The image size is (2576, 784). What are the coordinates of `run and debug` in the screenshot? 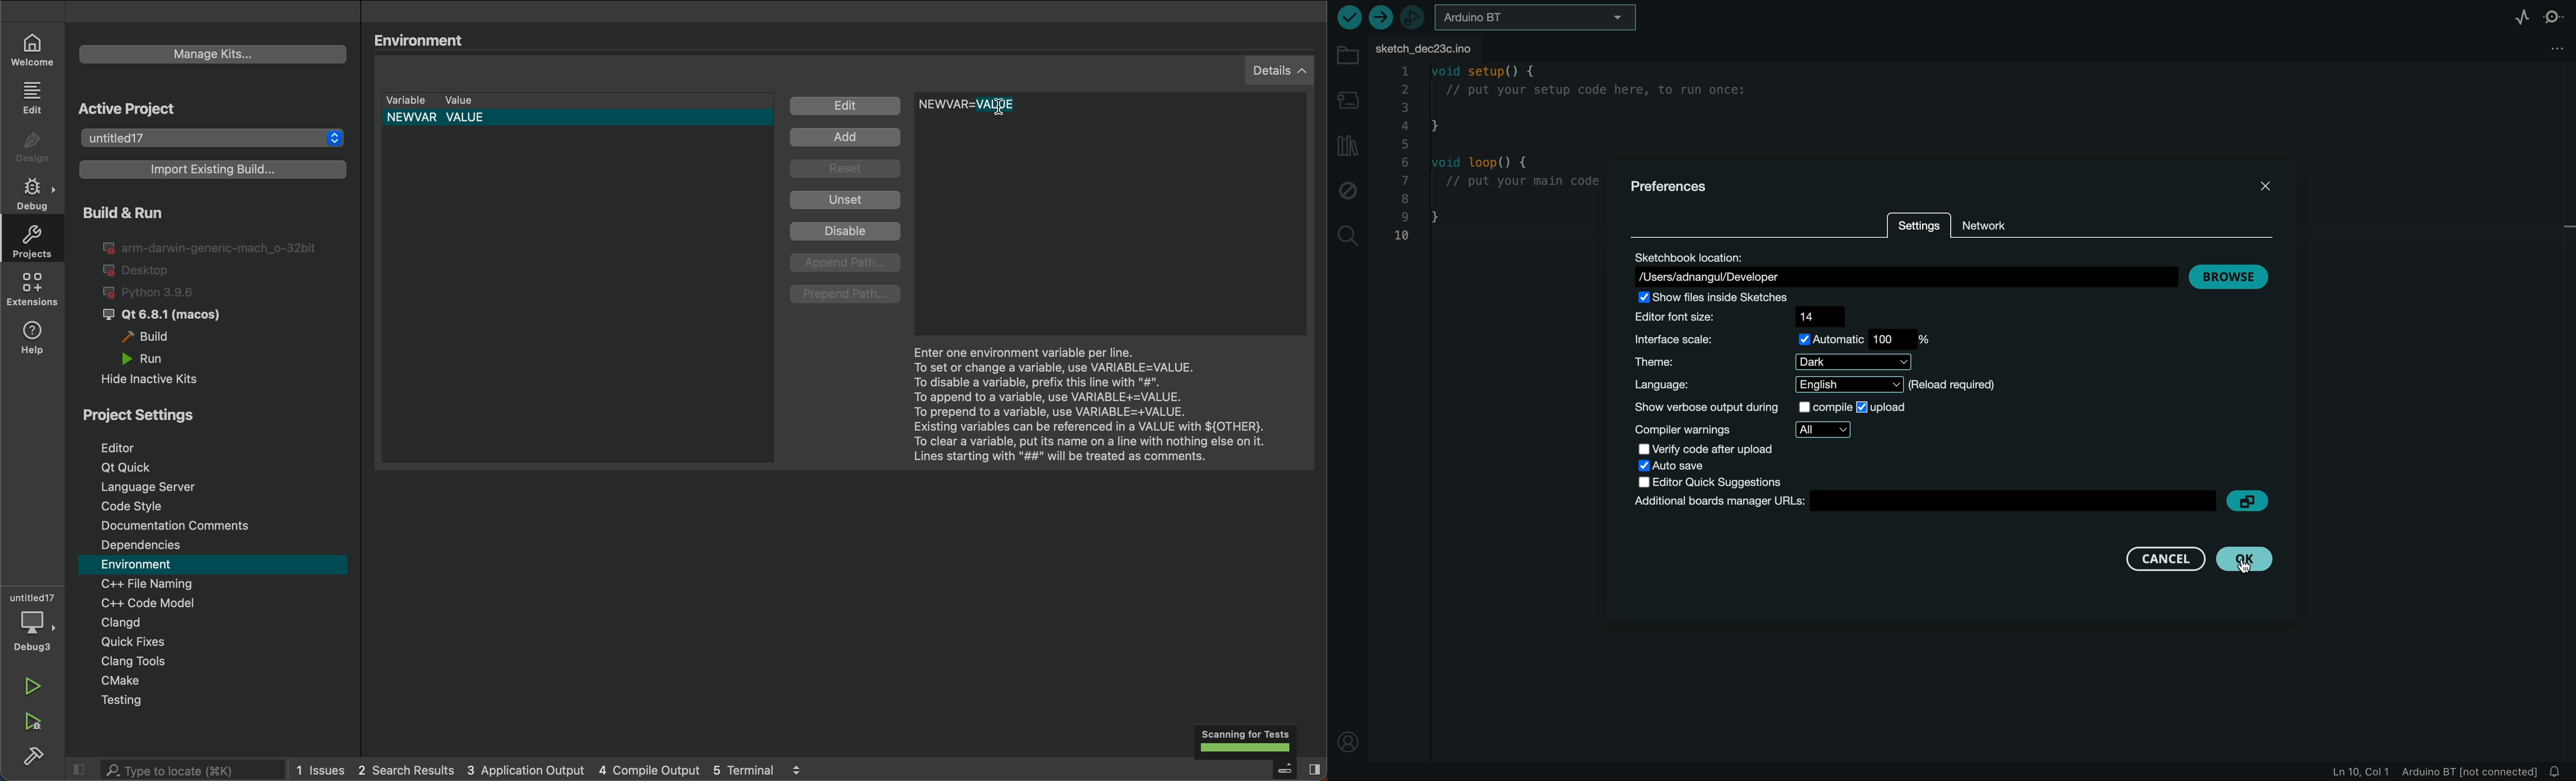 It's located at (37, 723).